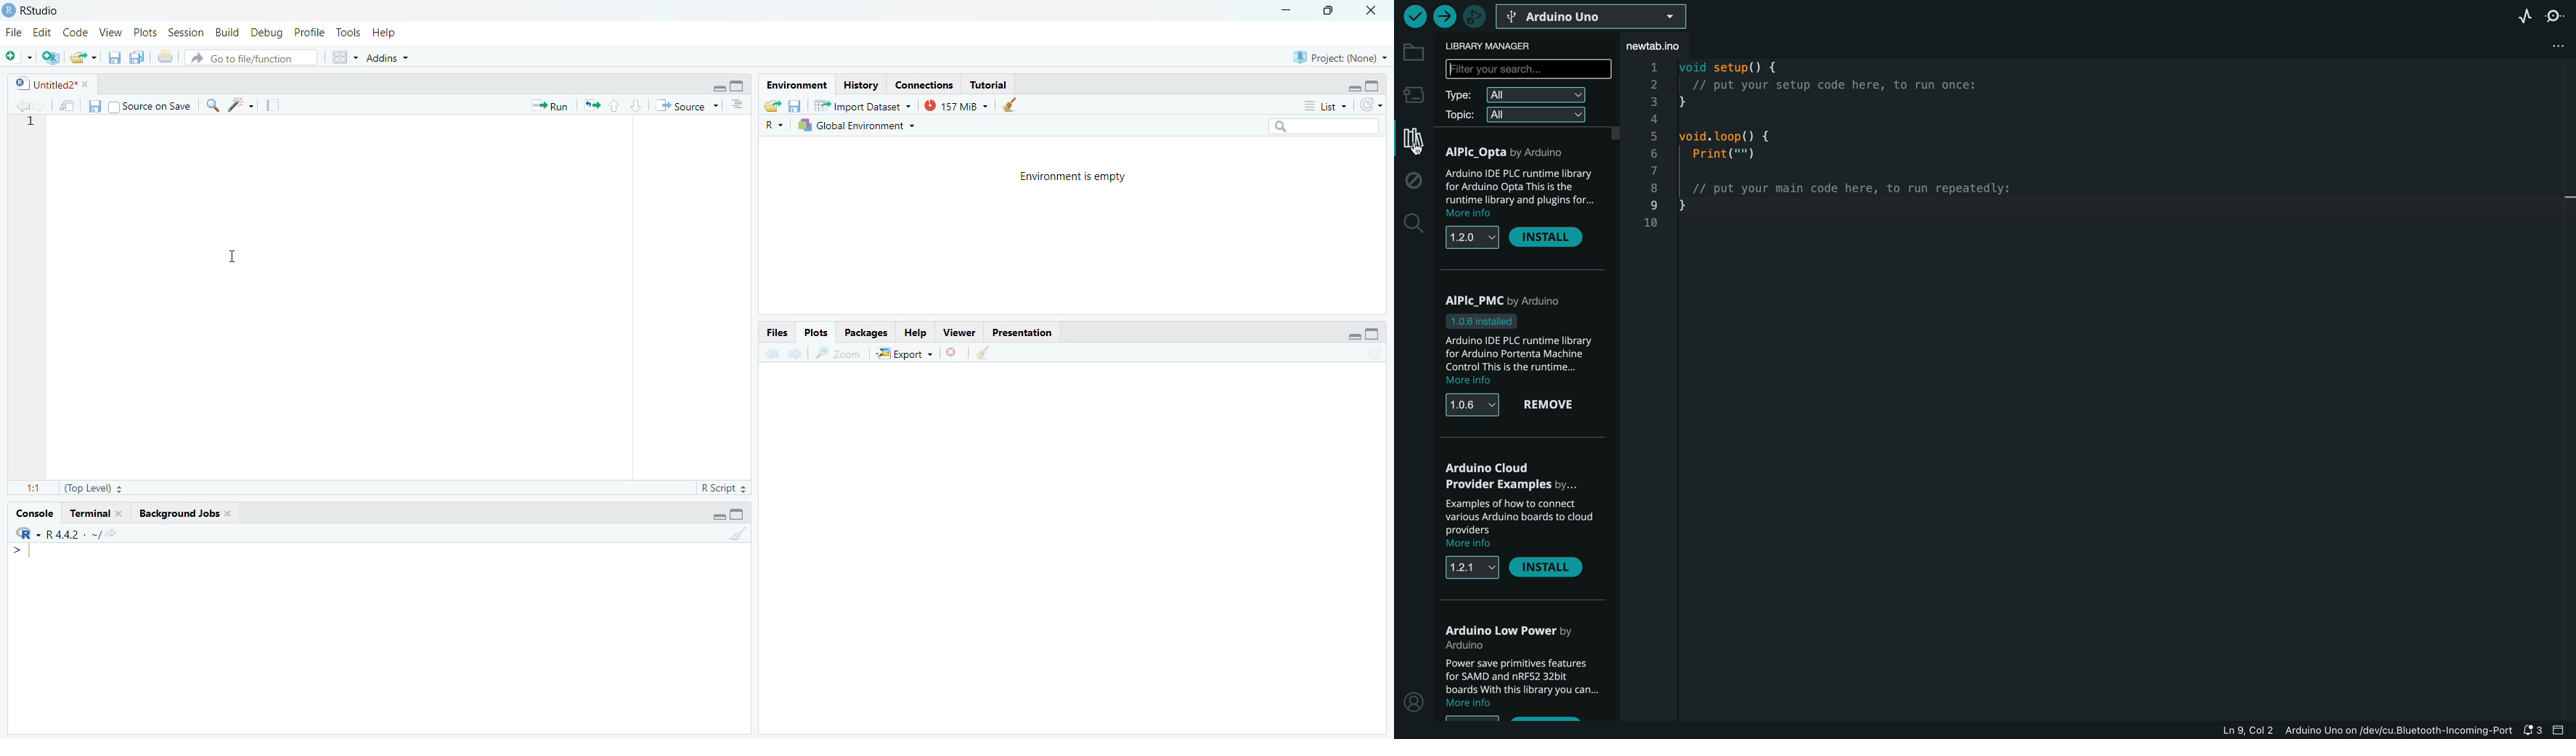  What do you see at coordinates (738, 105) in the screenshot?
I see `show document outline` at bounding box center [738, 105].